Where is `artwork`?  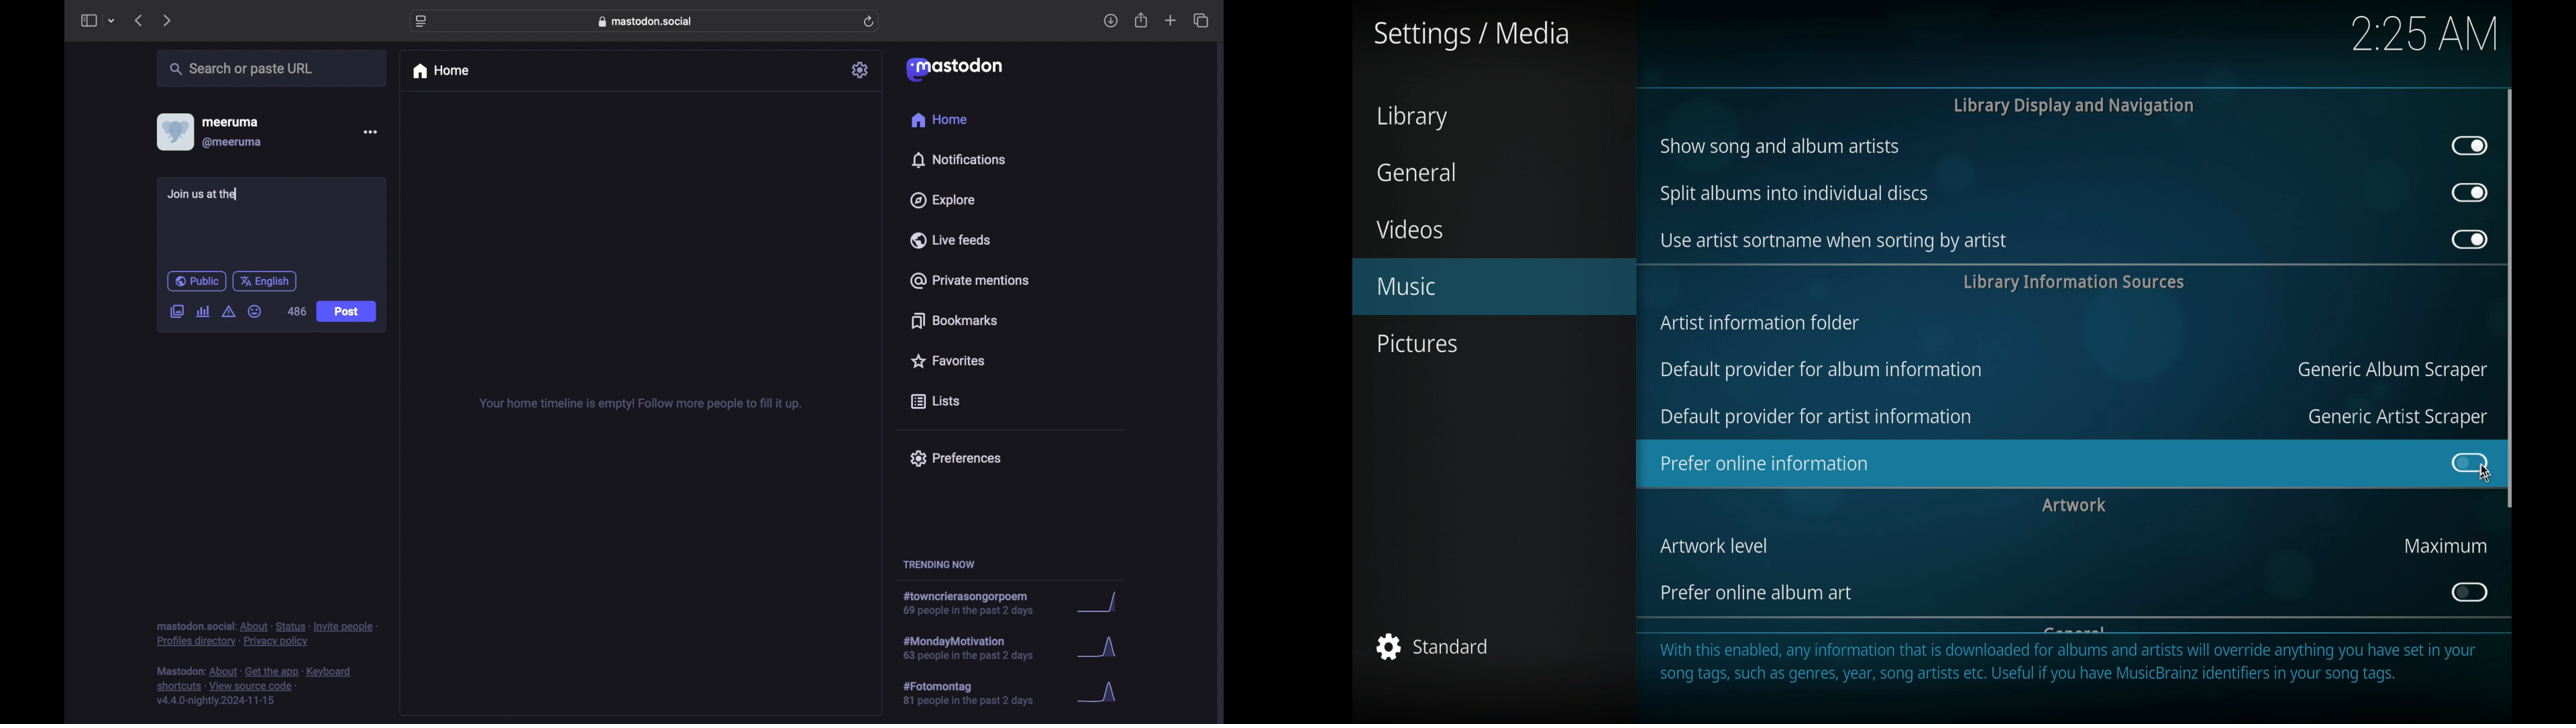
artwork is located at coordinates (2076, 505).